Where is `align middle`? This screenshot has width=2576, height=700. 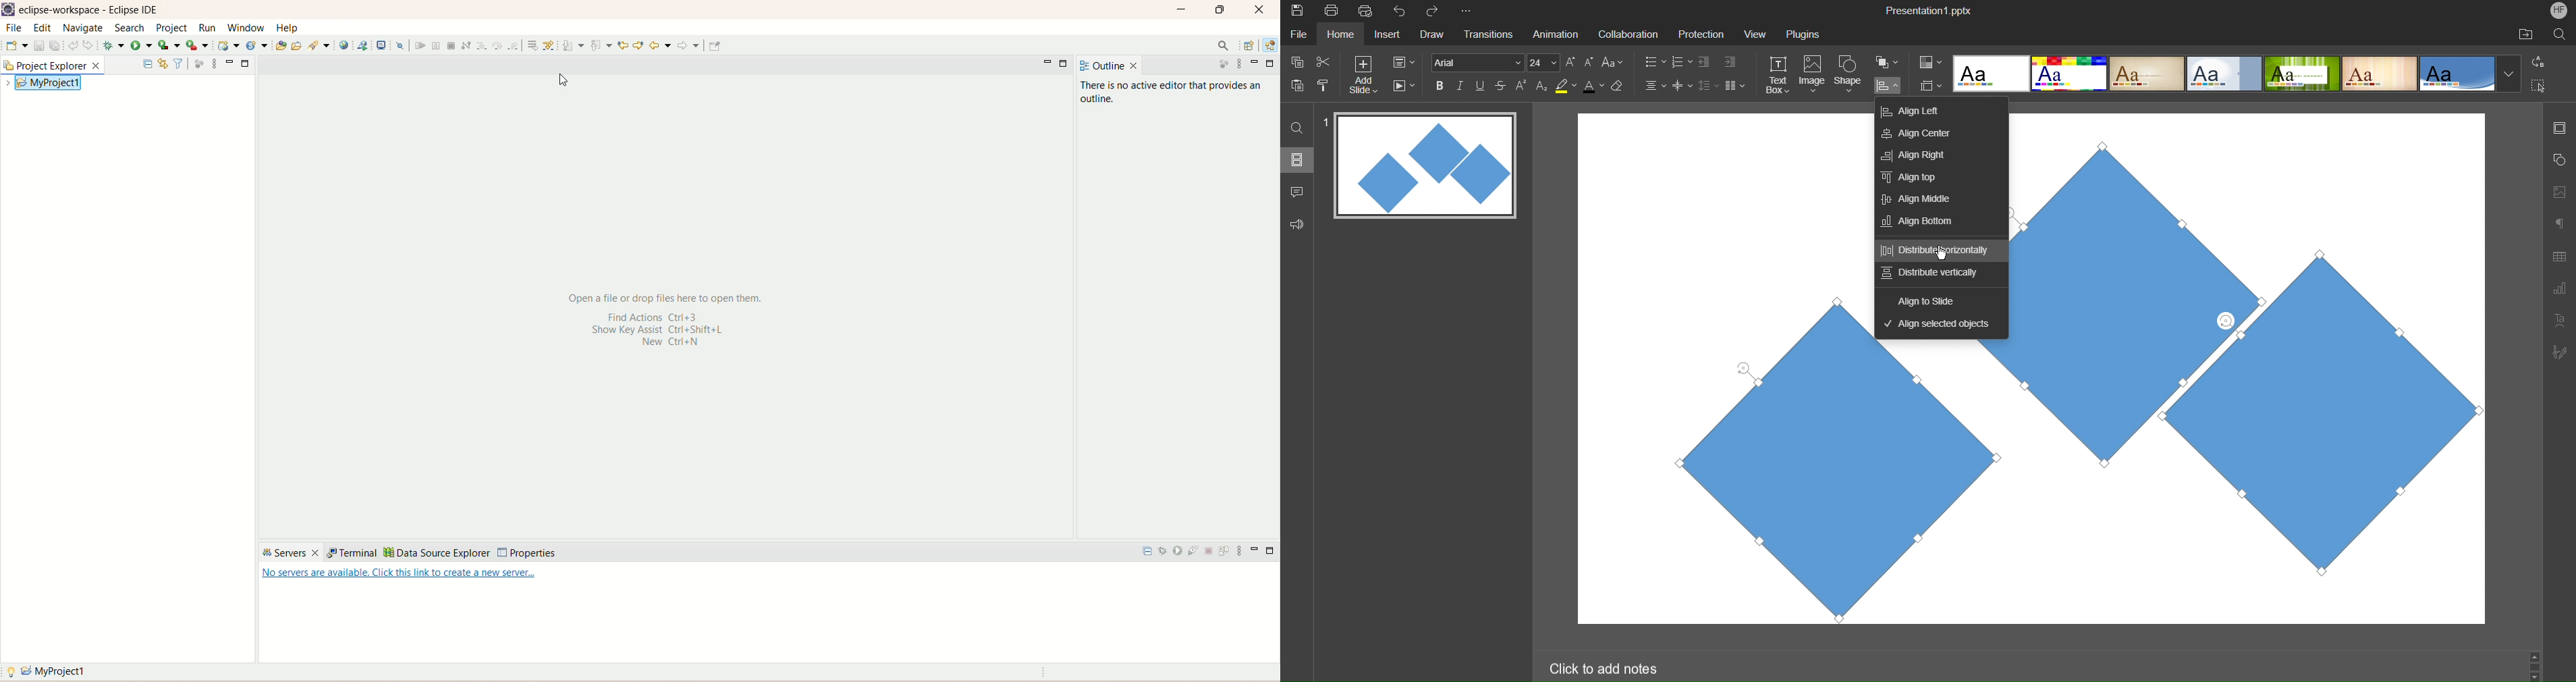
align middle is located at coordinates (1934, 197).